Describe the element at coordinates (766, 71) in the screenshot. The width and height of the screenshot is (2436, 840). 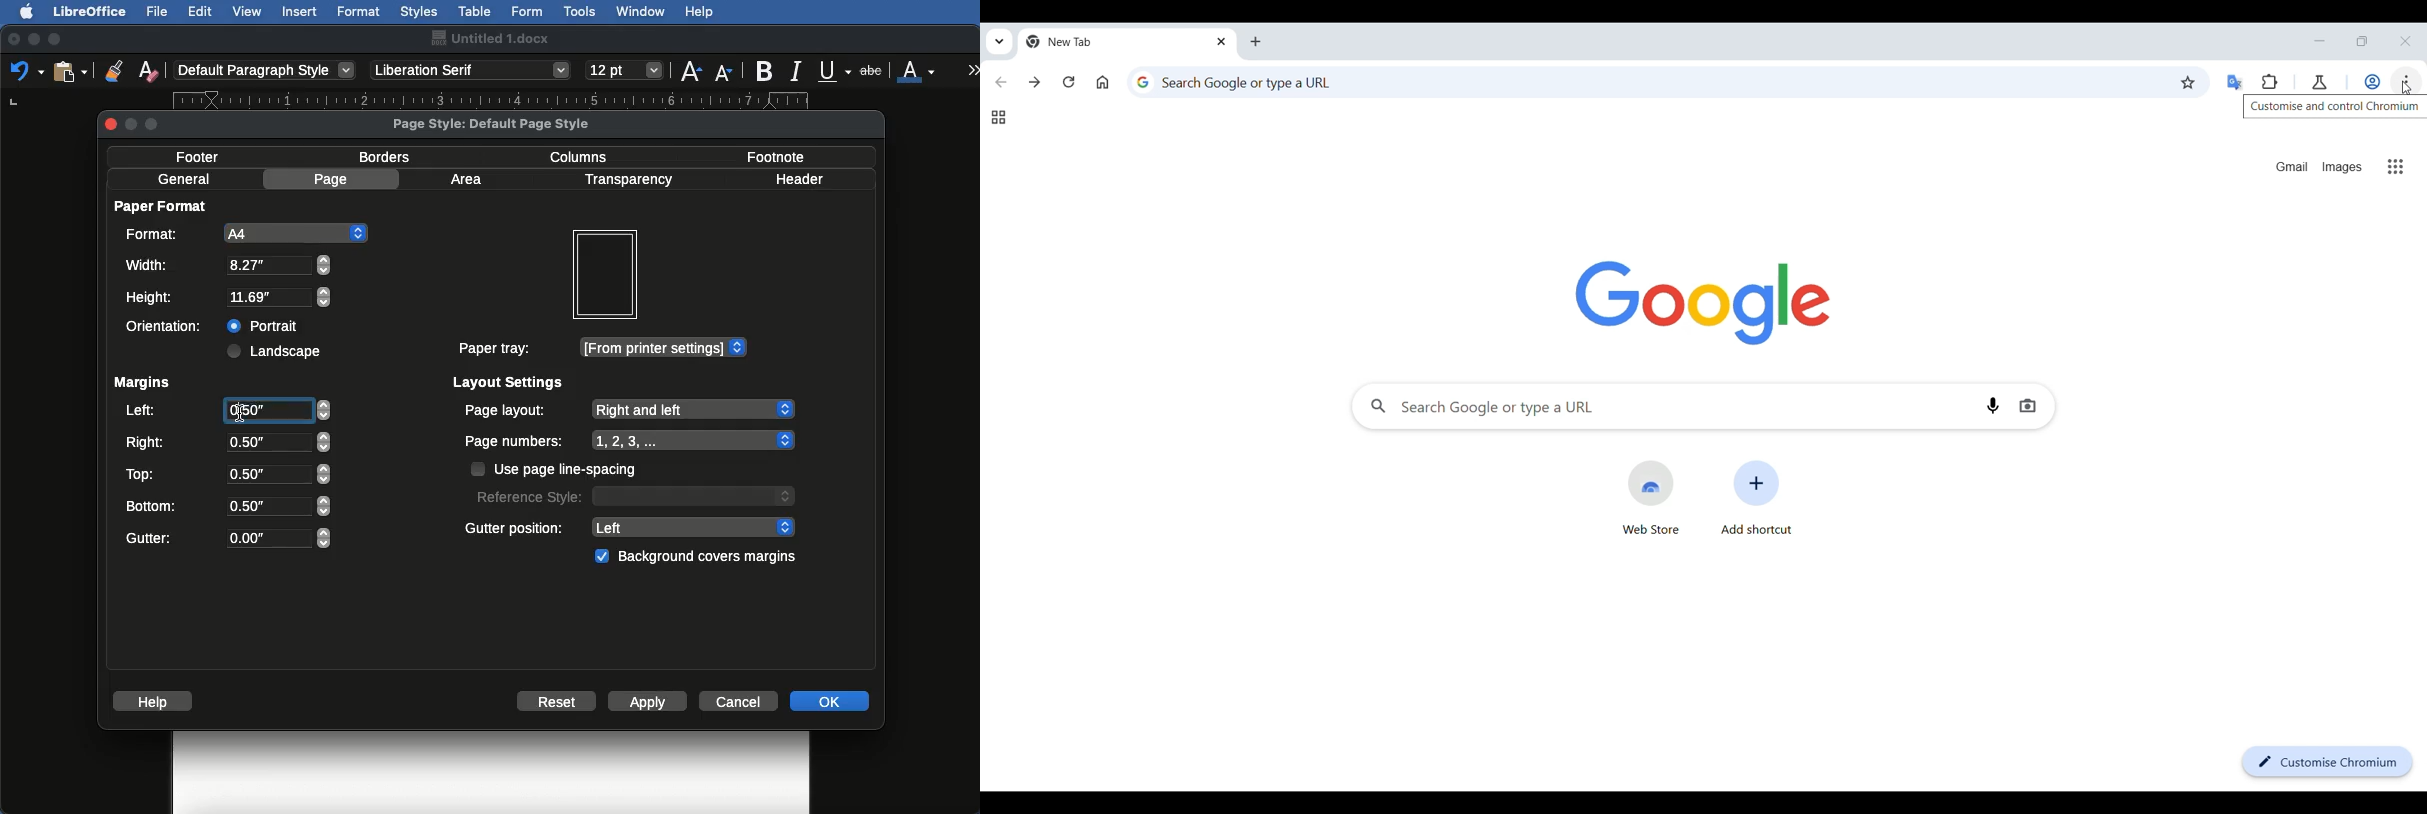
I see `Bold` at that location.